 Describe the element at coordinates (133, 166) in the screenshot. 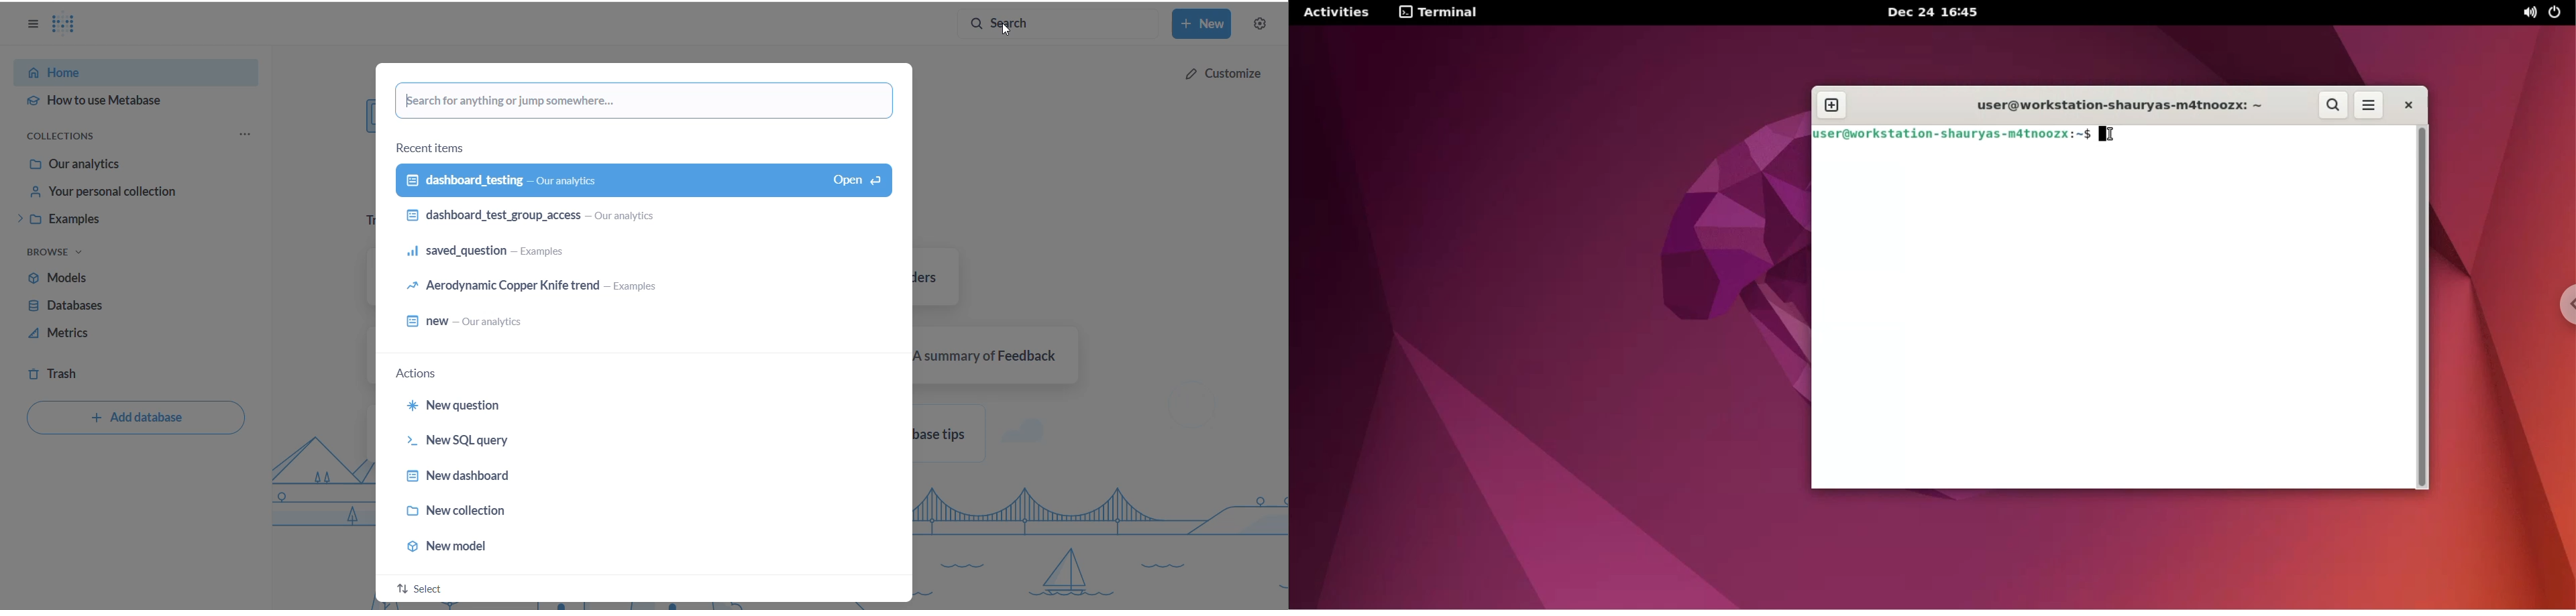

I see `our analytics` at that location.